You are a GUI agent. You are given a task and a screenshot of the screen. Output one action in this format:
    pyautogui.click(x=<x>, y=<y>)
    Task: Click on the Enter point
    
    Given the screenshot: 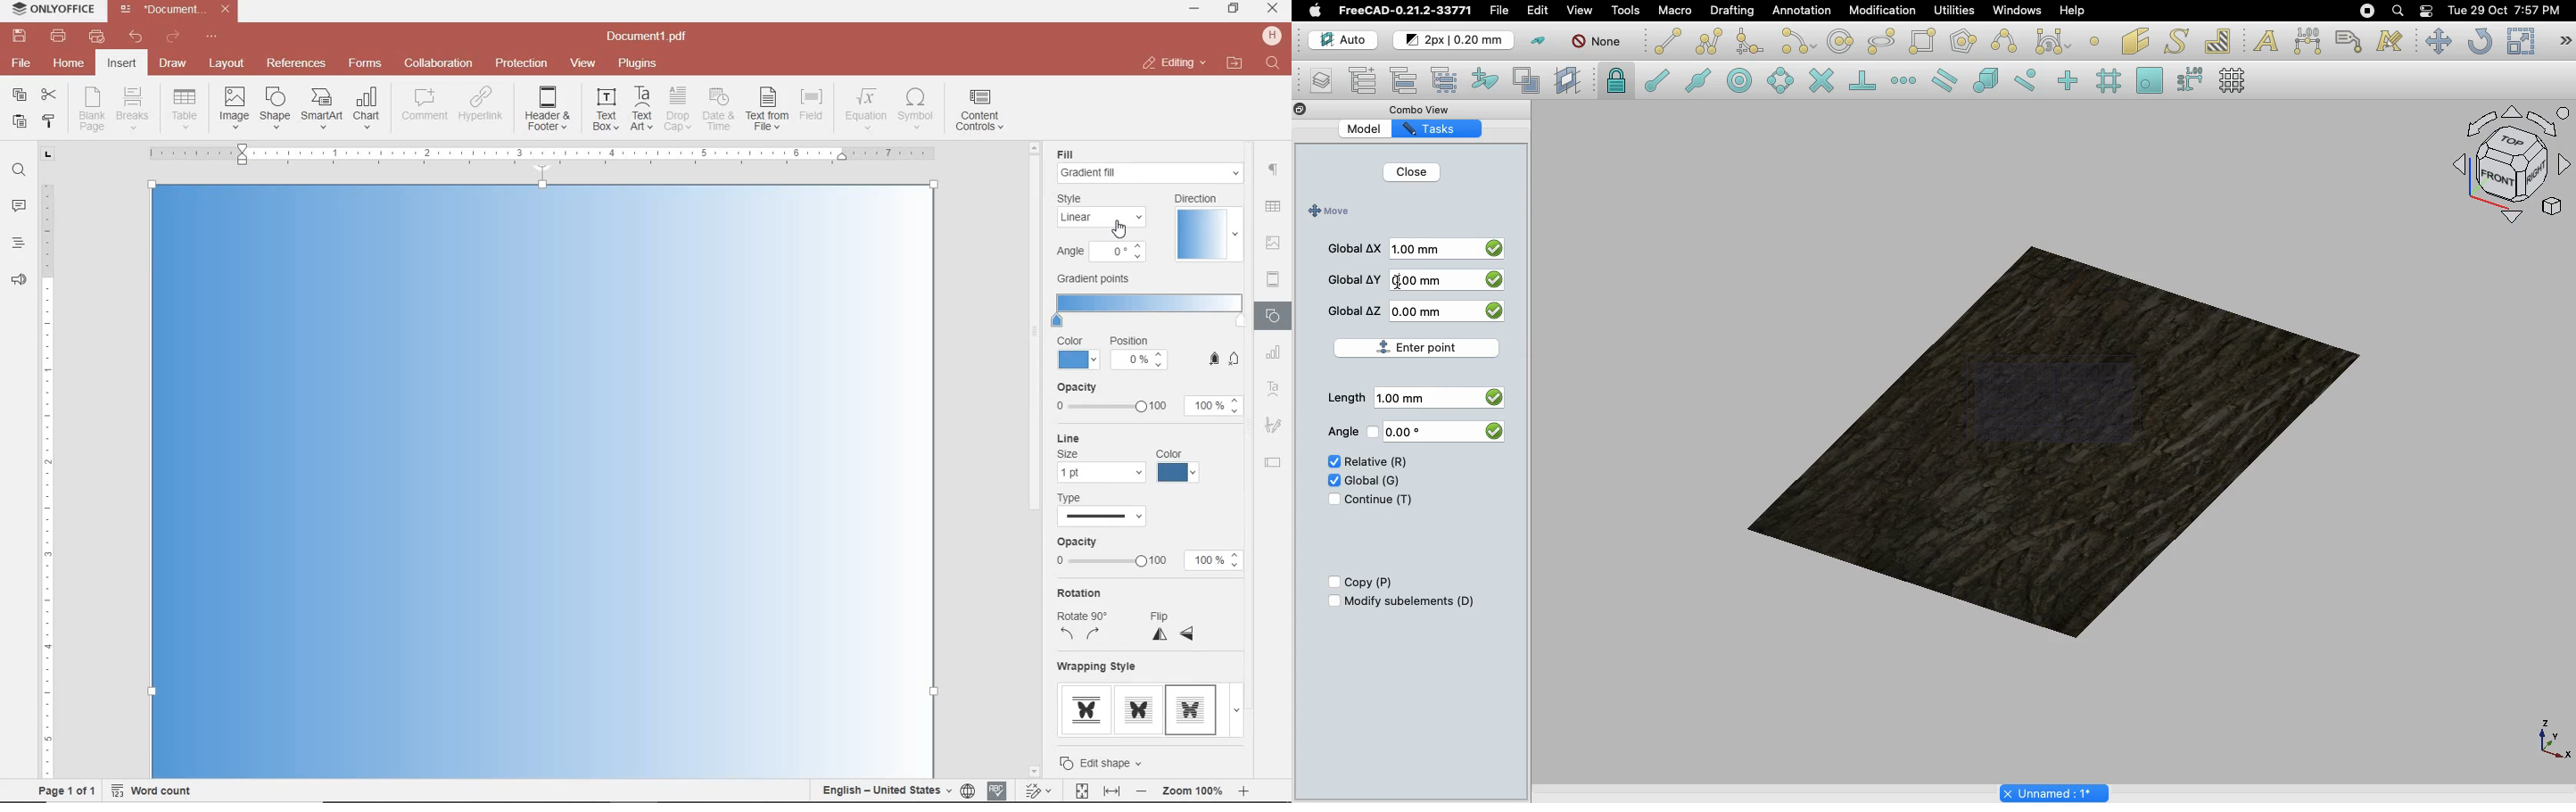 What is the action you would take?
    pyautogui.click(x=1424, y=344)
    